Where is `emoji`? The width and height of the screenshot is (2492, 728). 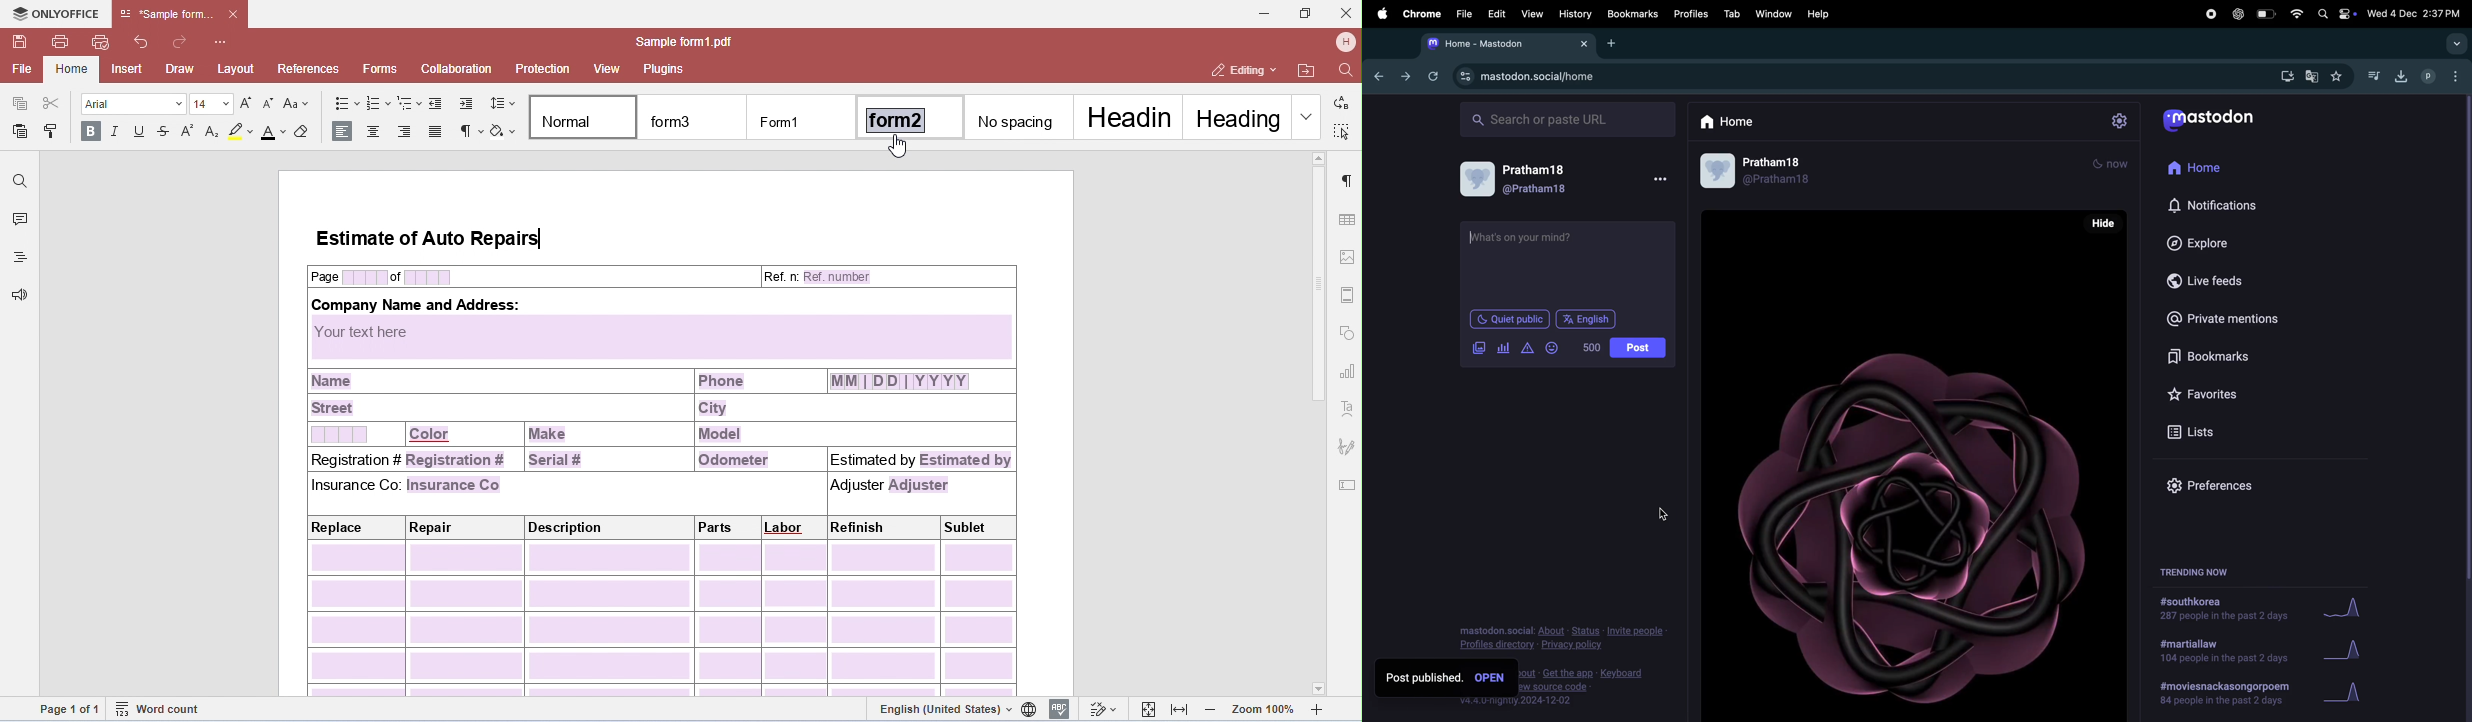
emoji is located at coordinates (1552, 348).